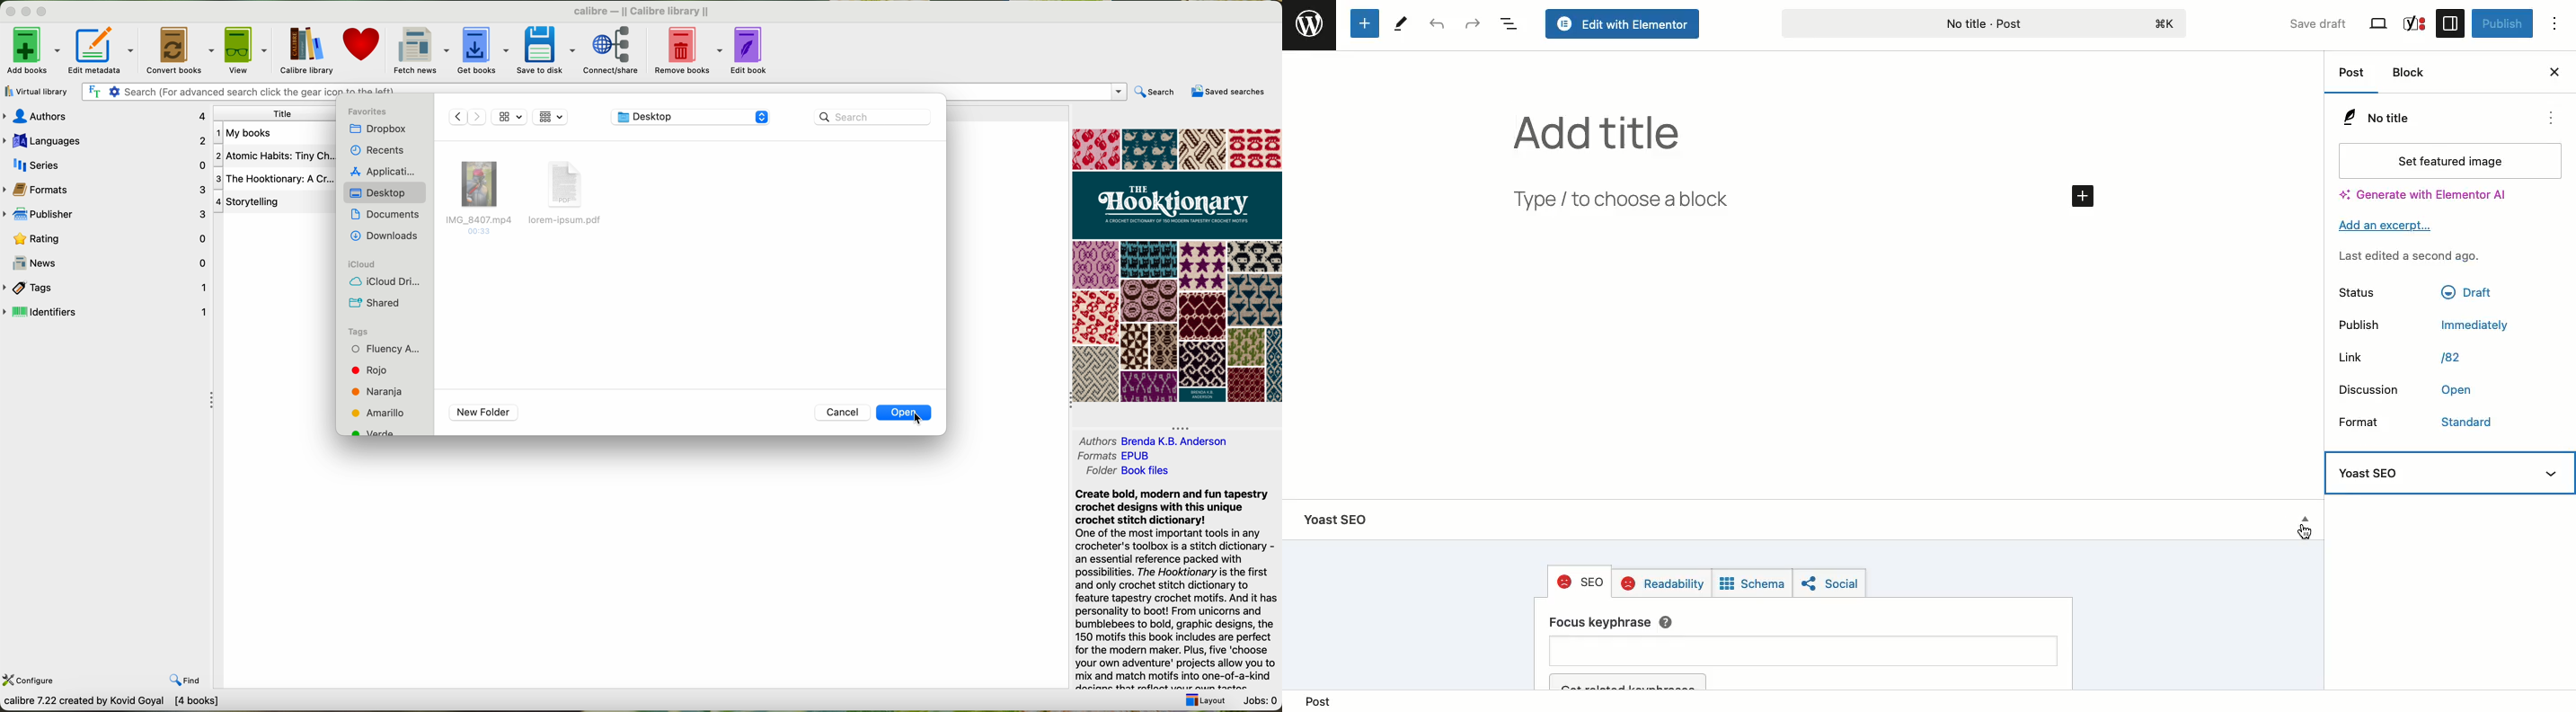  I want to click on Redo, so click(1474, 23).